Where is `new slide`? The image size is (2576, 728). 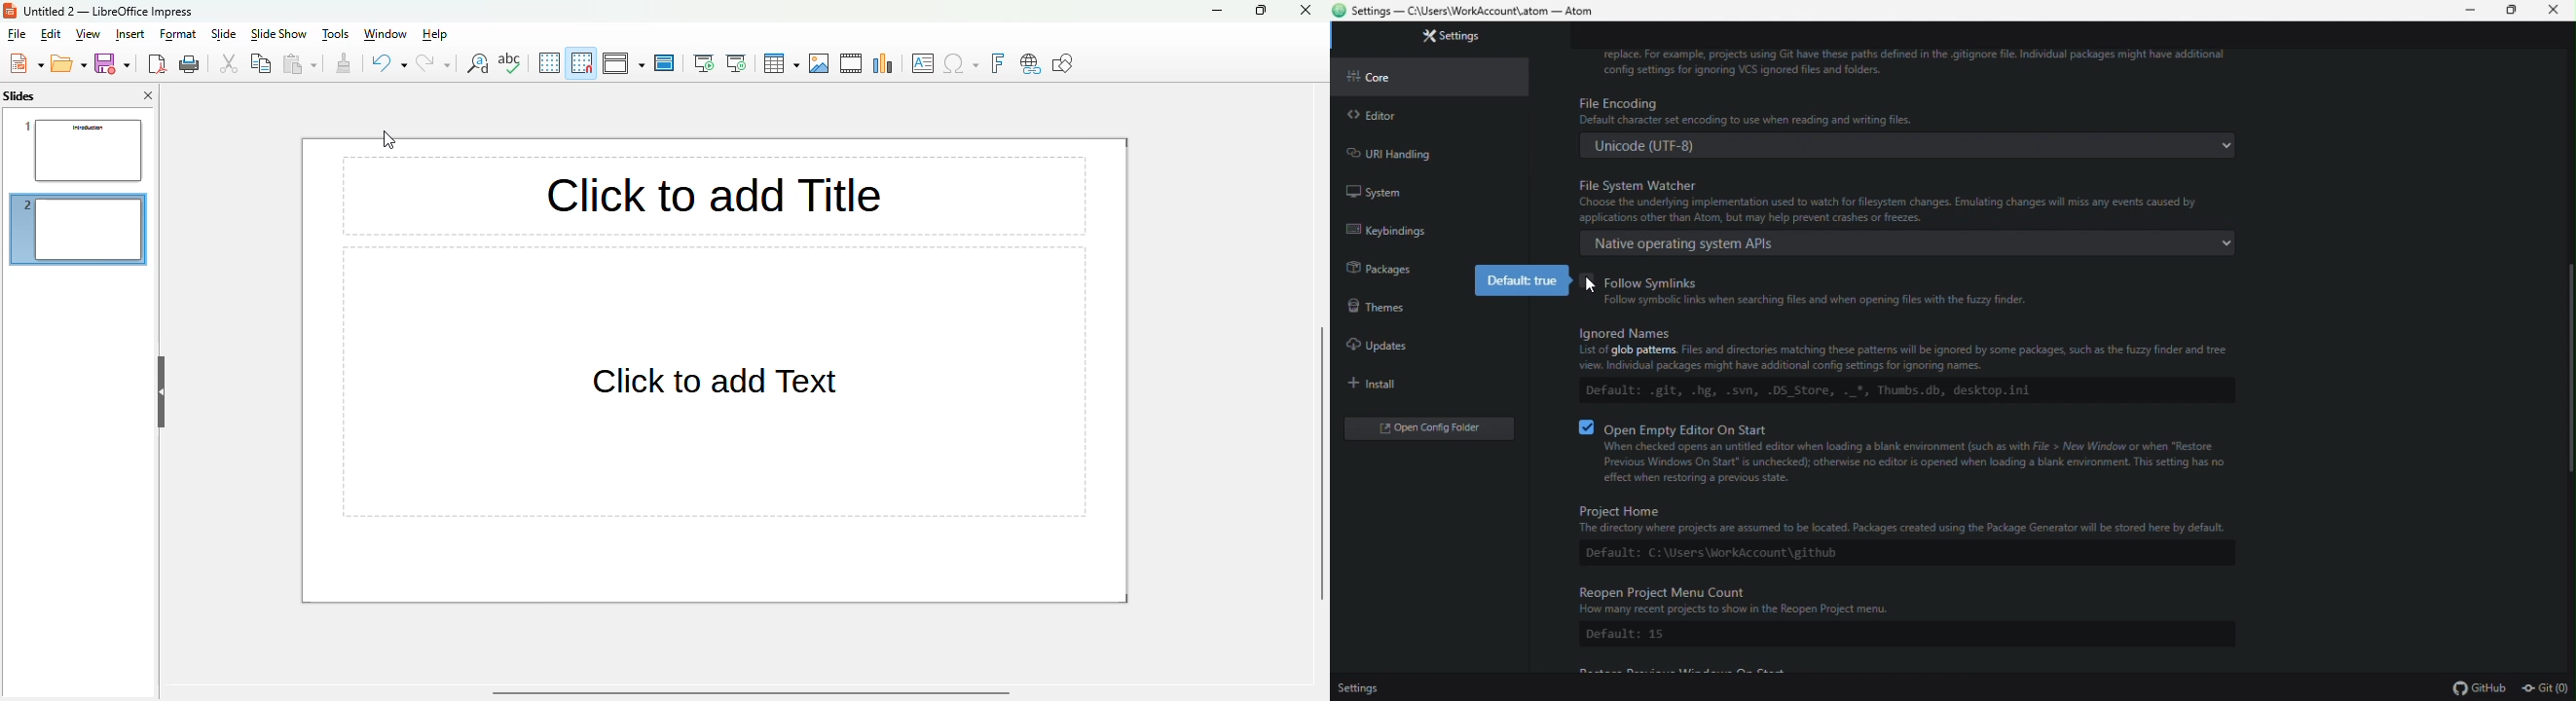
new slide is located at coordinates (78, 230).